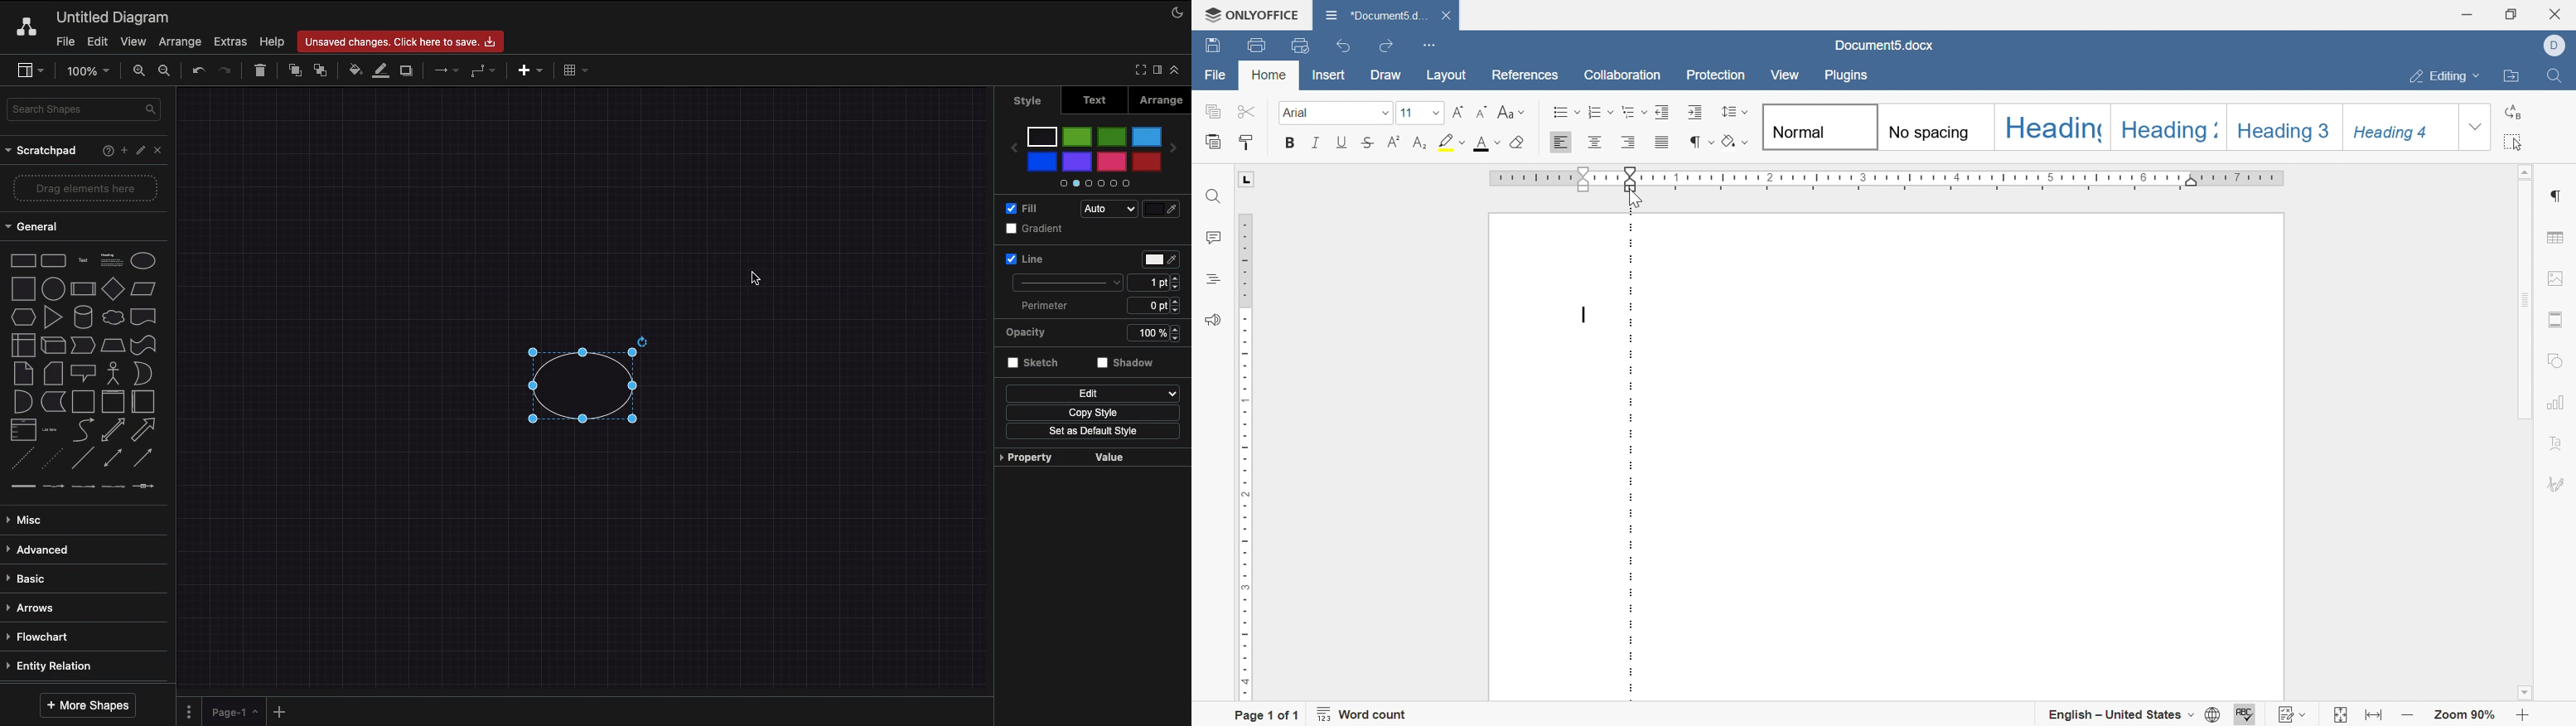  I want to click on Data storage, so click(53, 403).